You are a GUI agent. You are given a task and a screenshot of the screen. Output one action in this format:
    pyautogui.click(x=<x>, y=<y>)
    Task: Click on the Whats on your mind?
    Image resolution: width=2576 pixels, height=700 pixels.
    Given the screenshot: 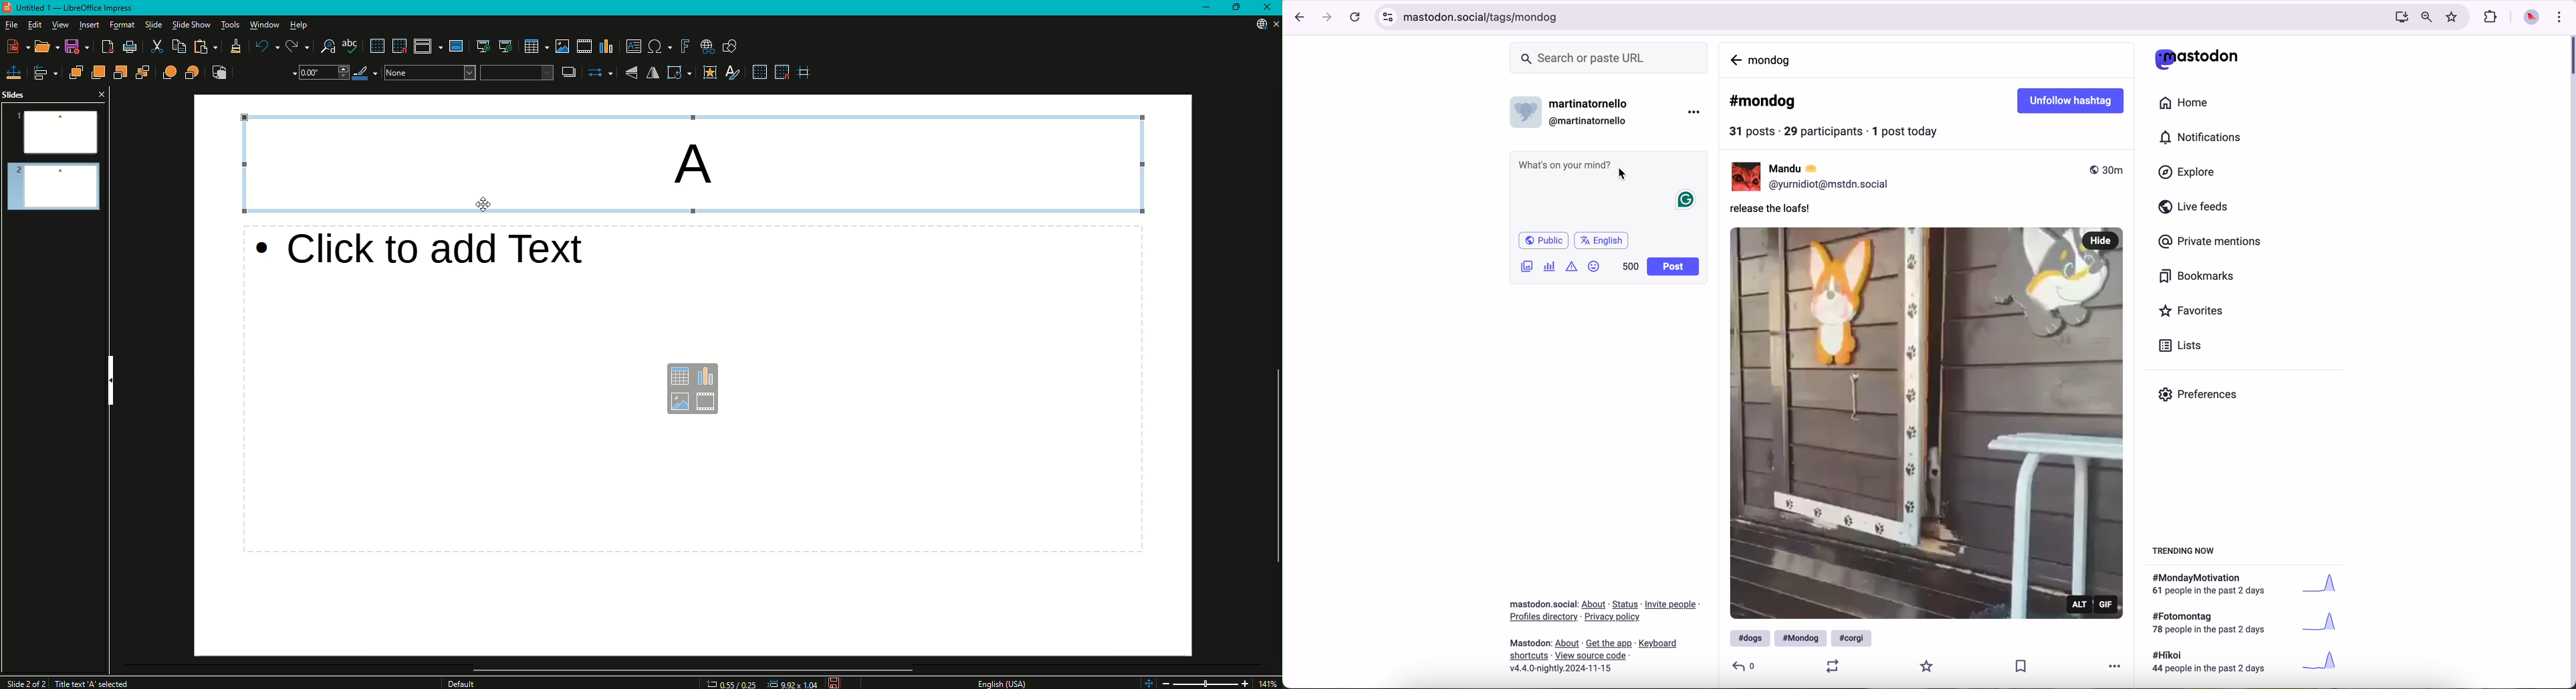 What is the action you would take?
    pyautogui.click(x=1565, y=166)
    